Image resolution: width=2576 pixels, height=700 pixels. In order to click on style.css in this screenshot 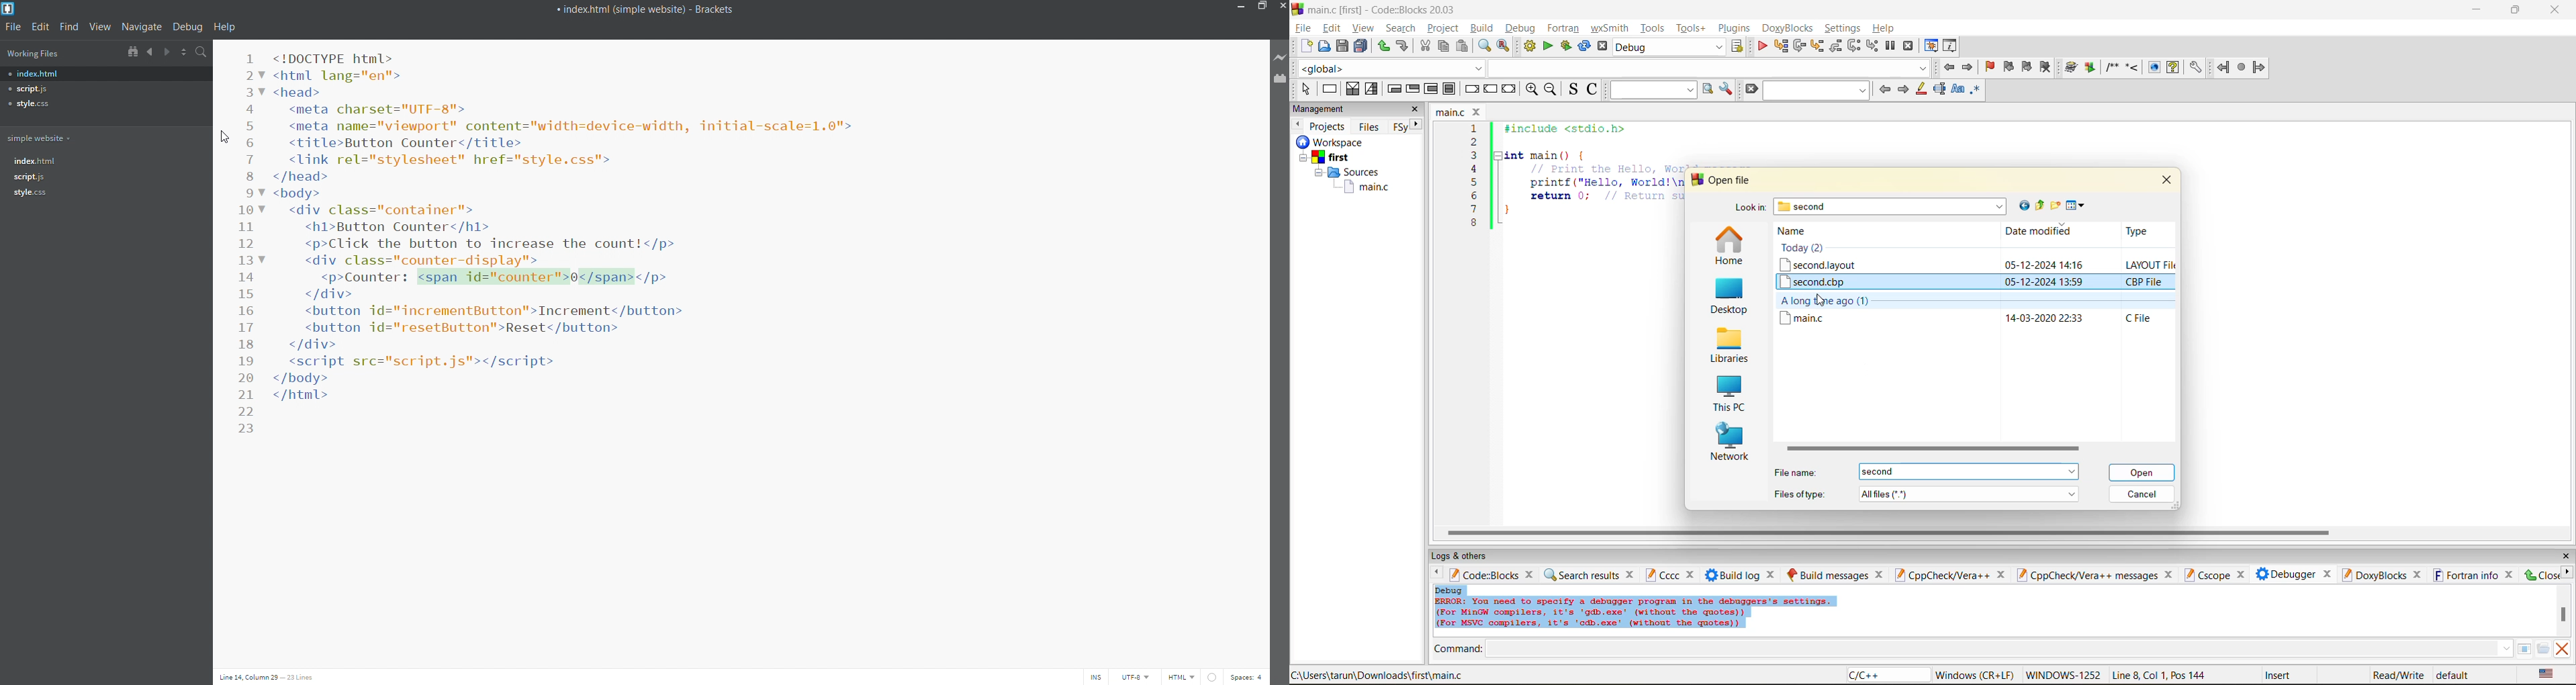, I will do `click(85, 107)`.